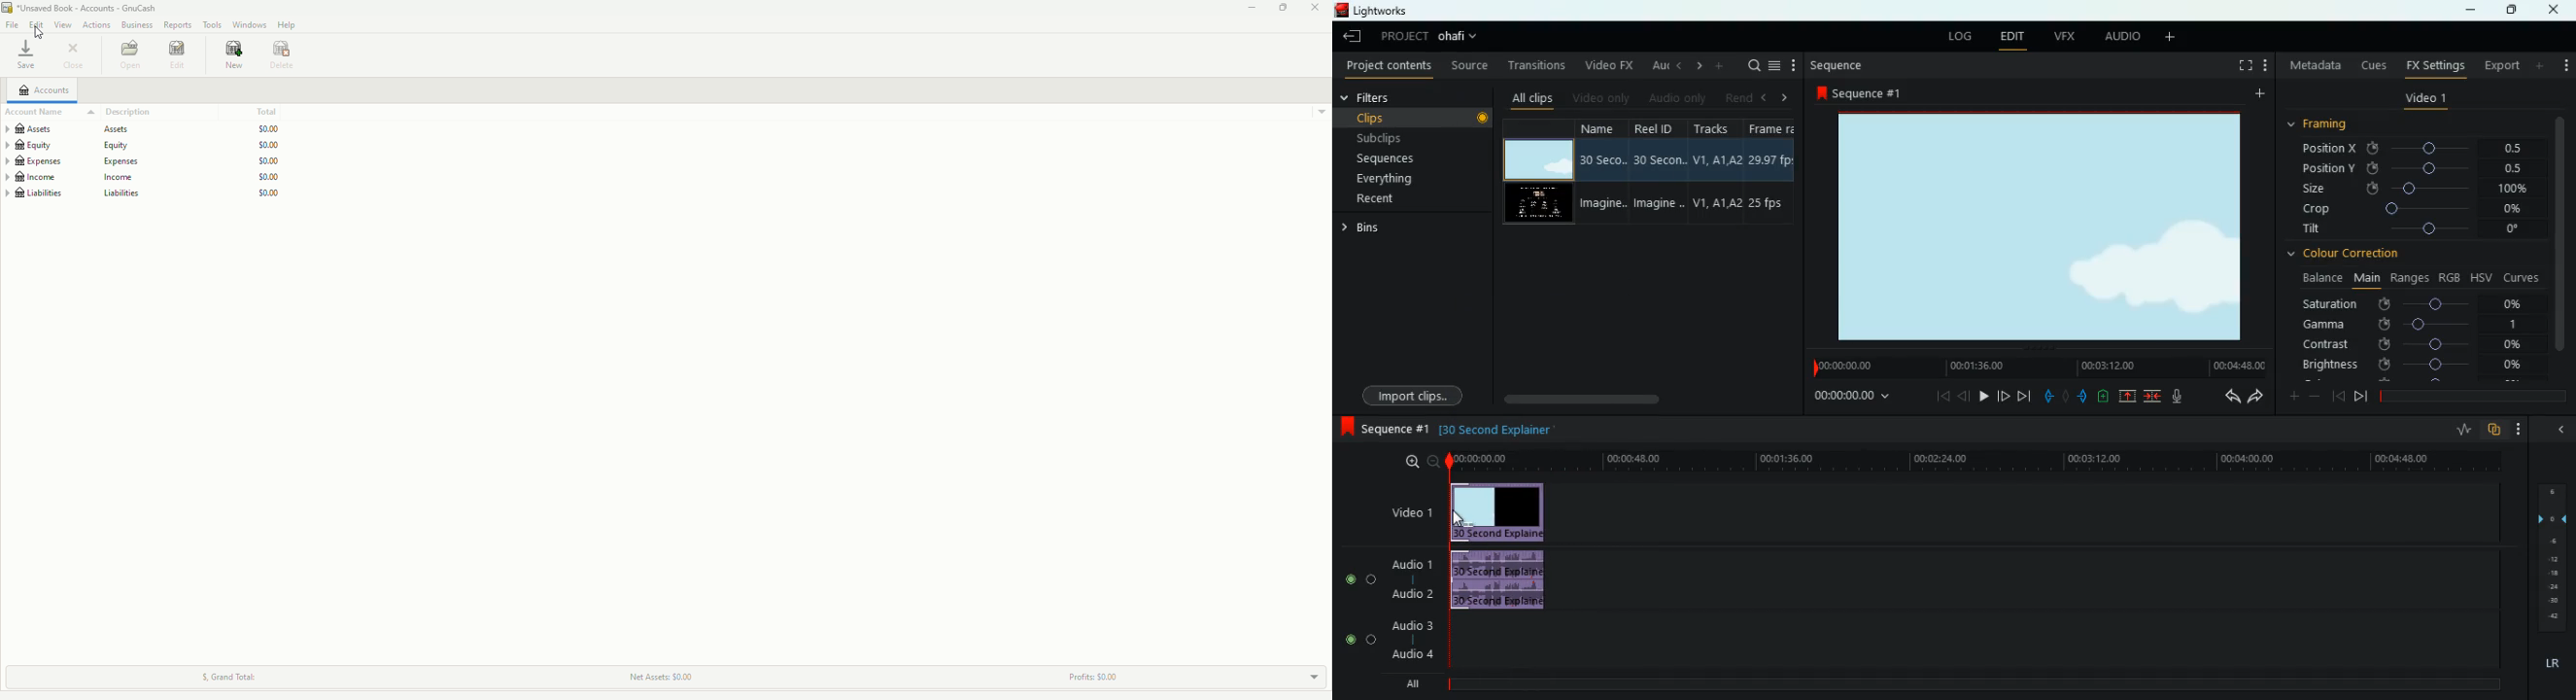 Image resolution: width=2576 pixels, height=700 pixels. Describe the element at coordinates (2103, 396) in the screenshot. I see `battery` at that location.